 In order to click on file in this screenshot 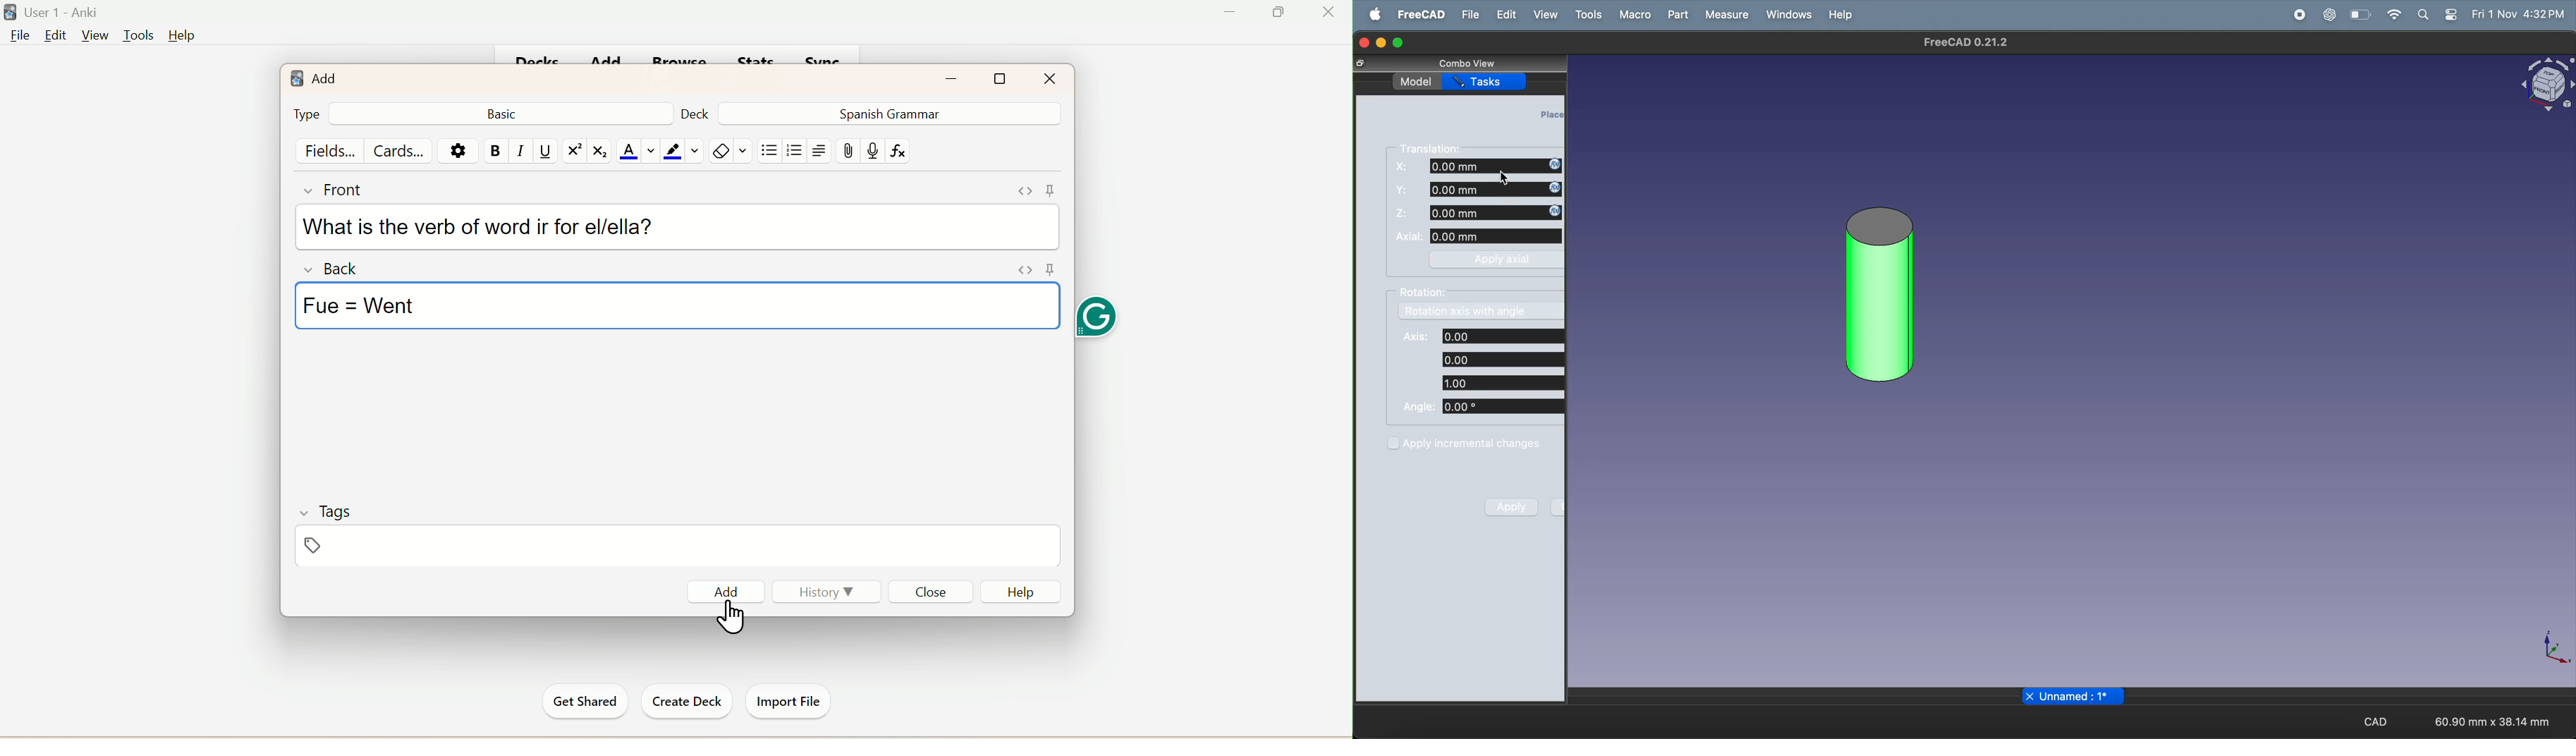, I will do `click(1468, 15)`.